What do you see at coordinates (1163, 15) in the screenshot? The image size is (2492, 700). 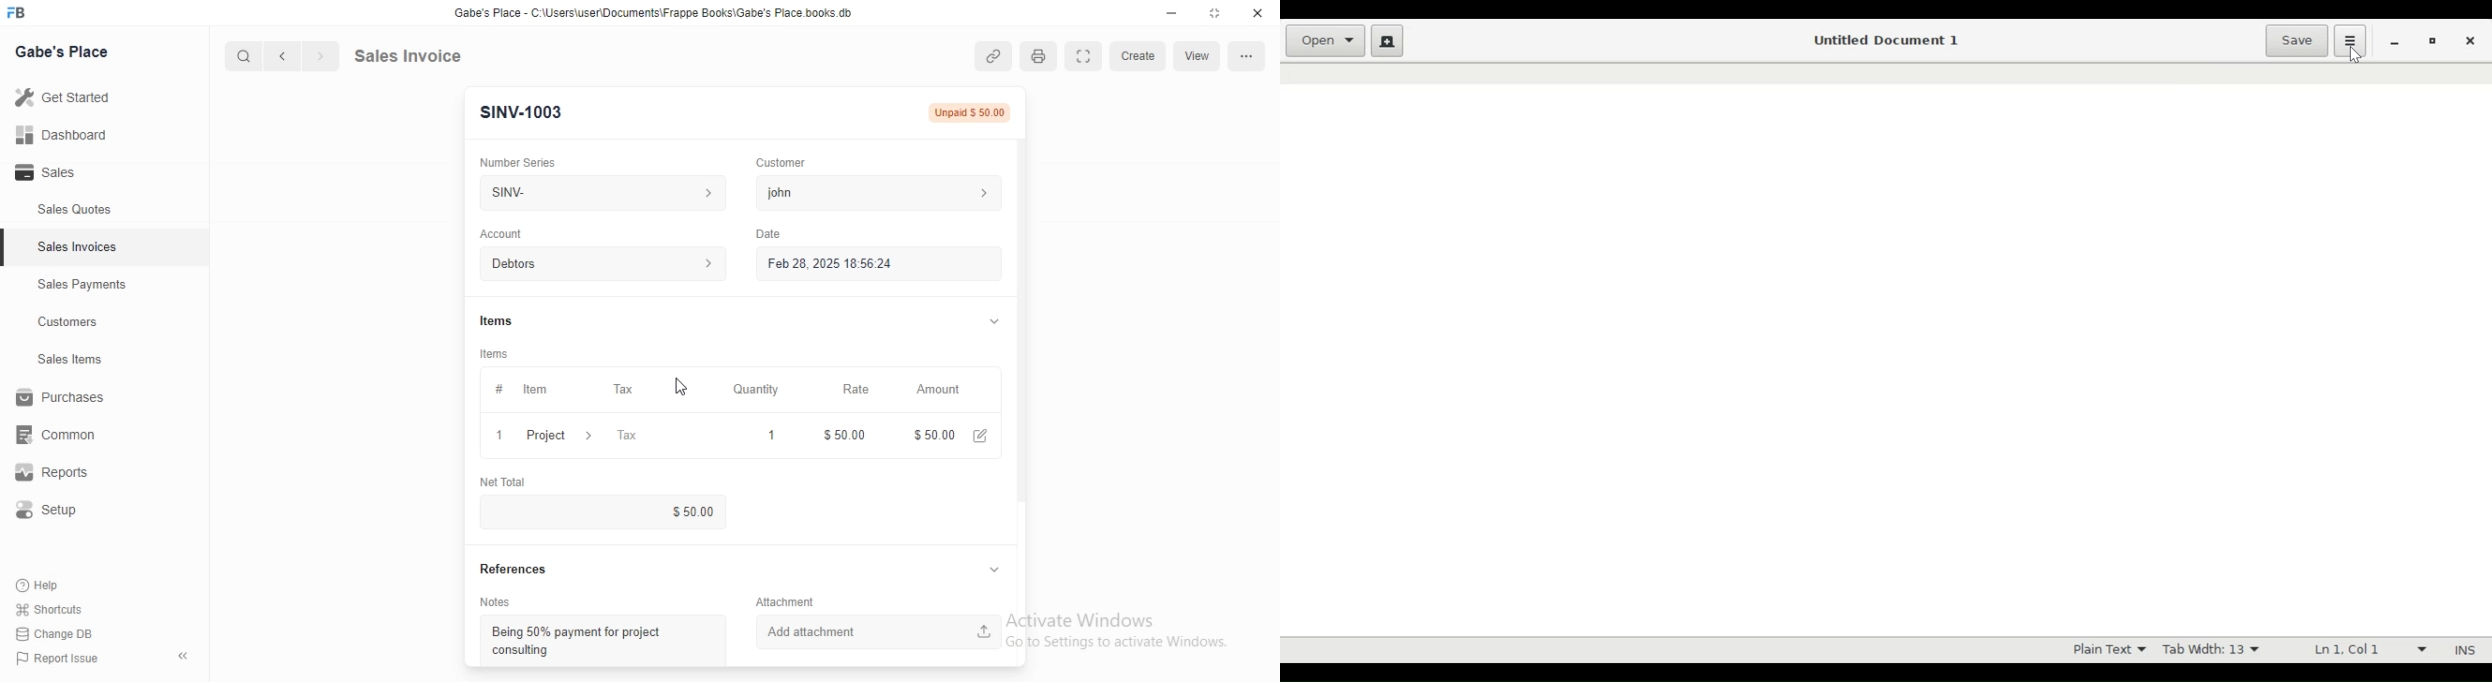 I see `minimize` at bounding box center [1163, 15].